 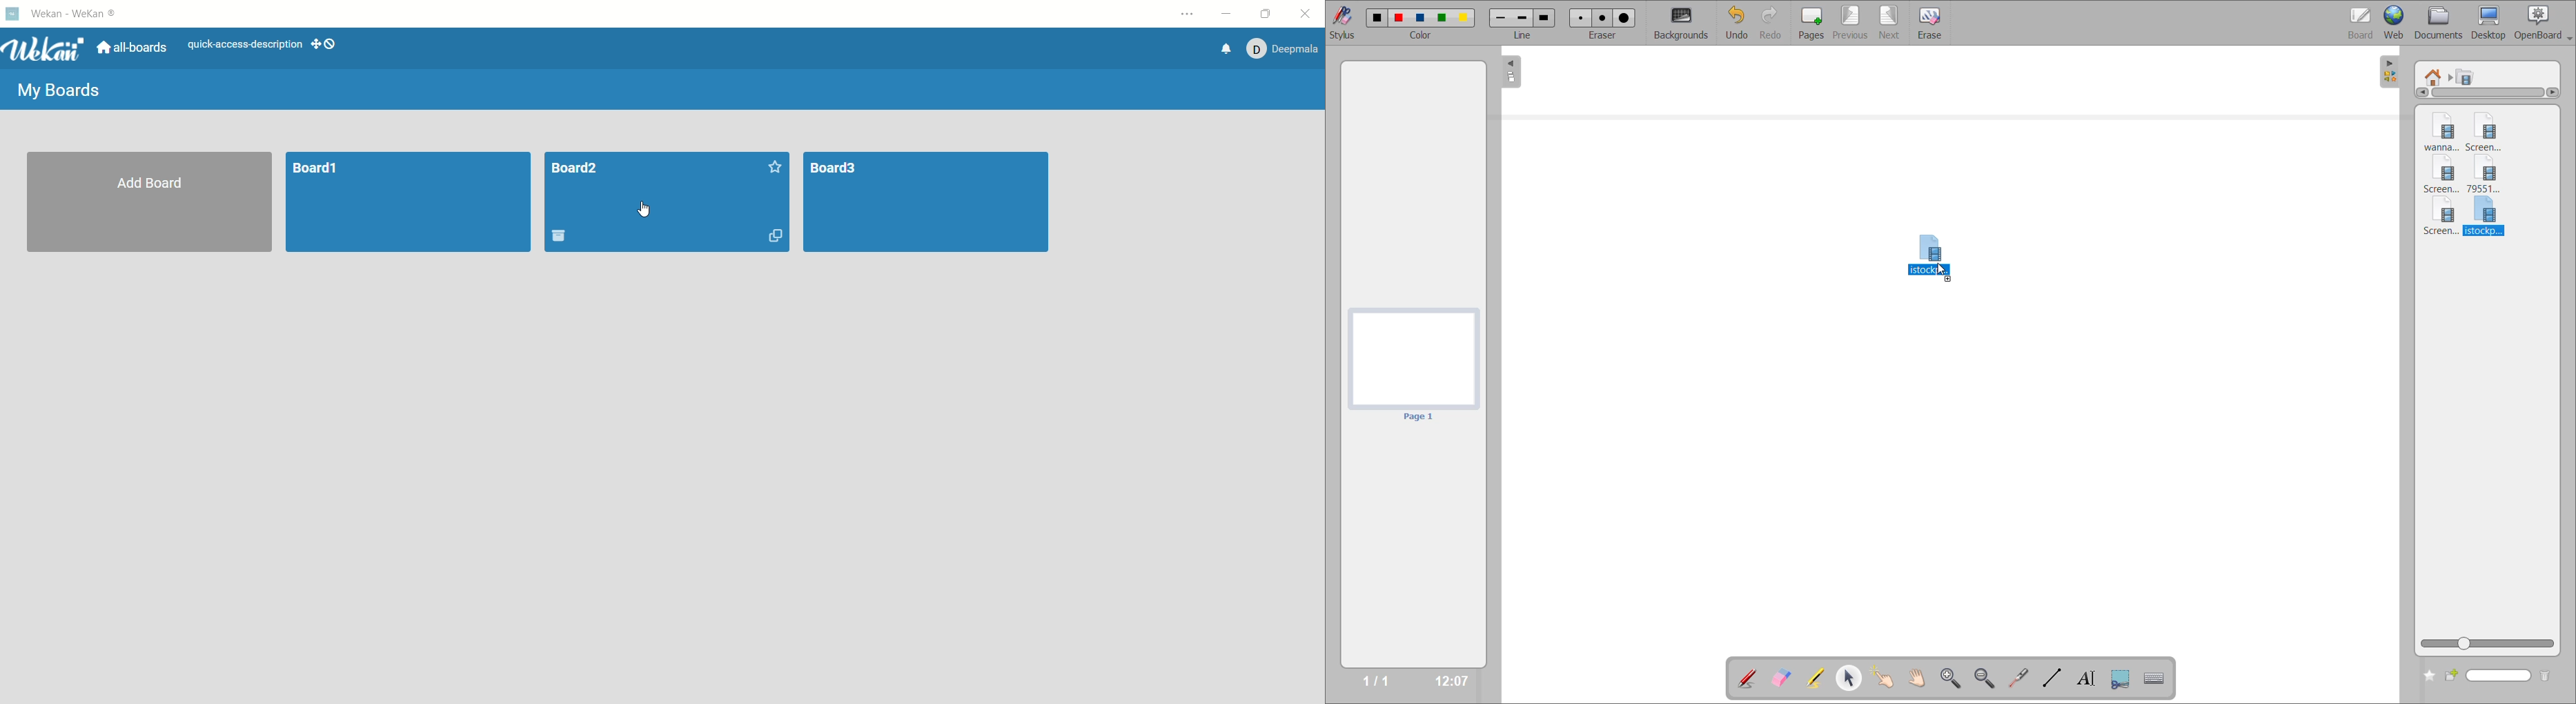 What do you see at coordinates (1376, 17) in the screenshot?
I see `color 1` at bounding box center [1376, 17].